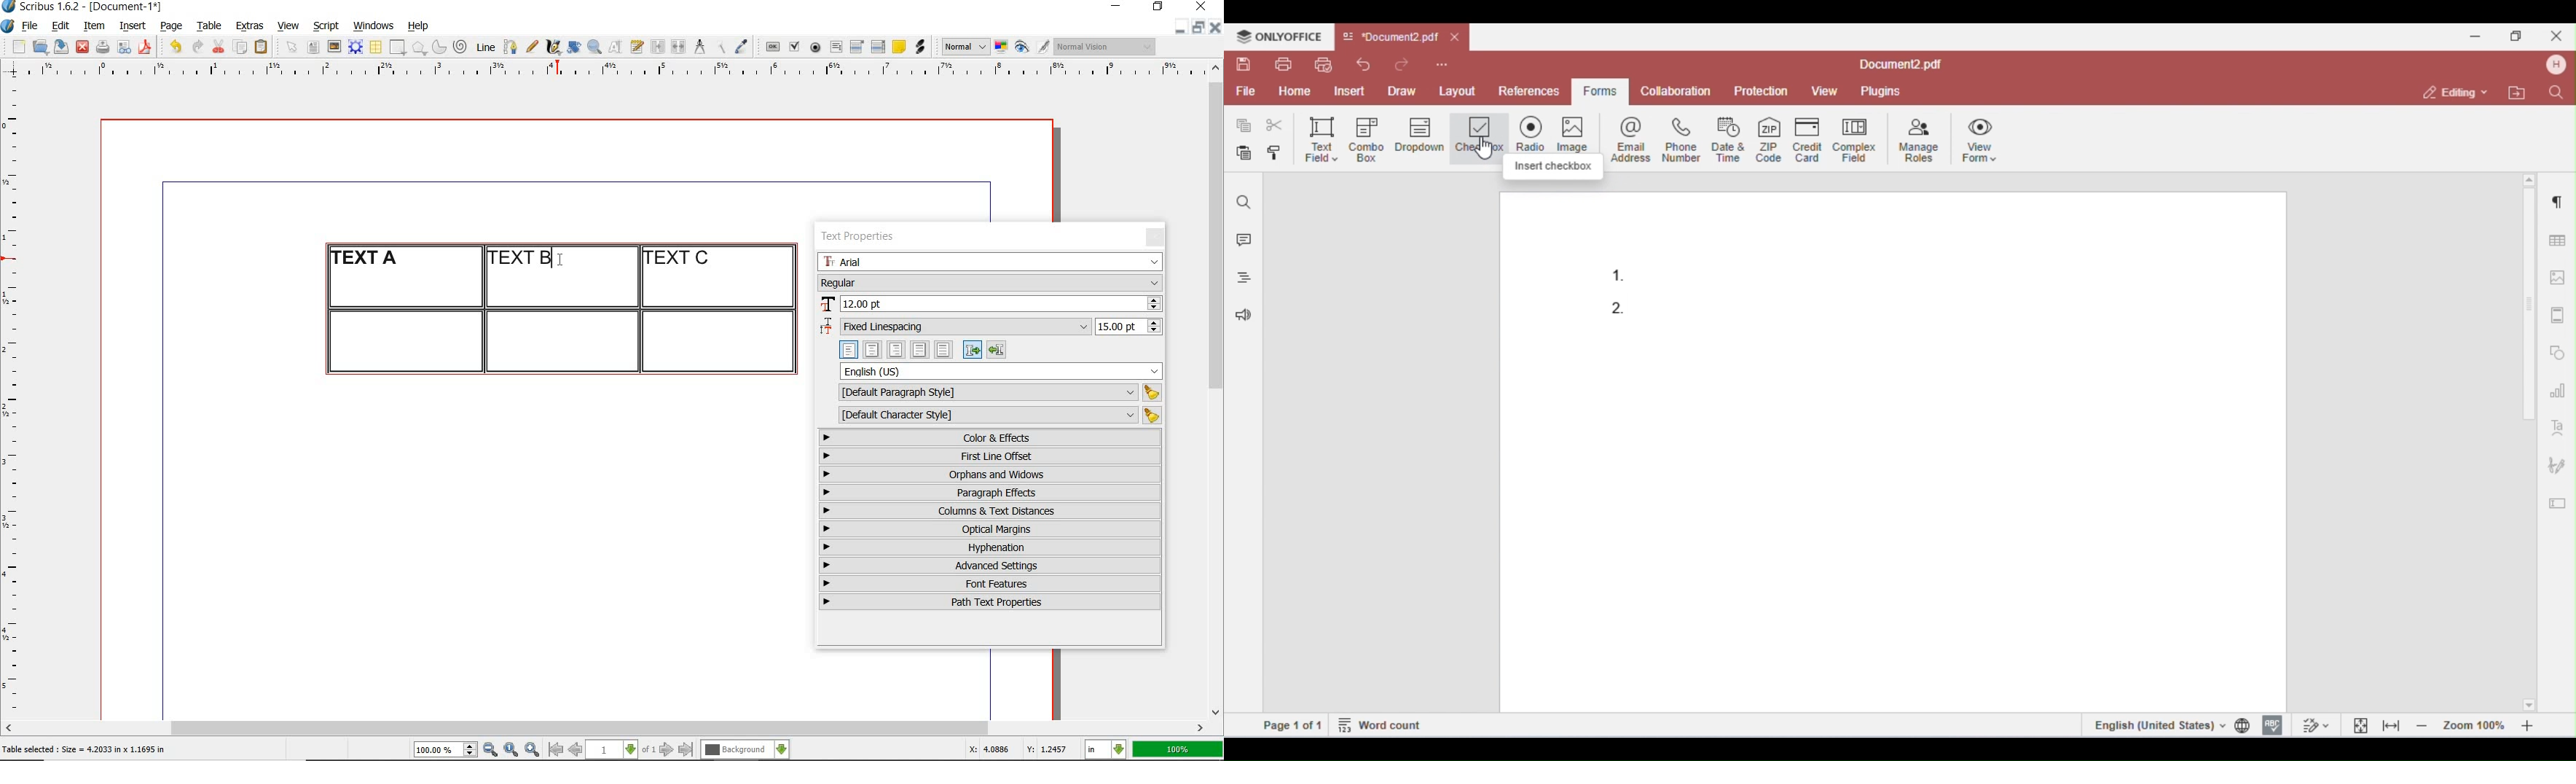 Image resolution: width=2576 pixels, height=784 pixels. Describe the element at coordinates (659, 48) in the screenshot. I see `link text frames` at that location.